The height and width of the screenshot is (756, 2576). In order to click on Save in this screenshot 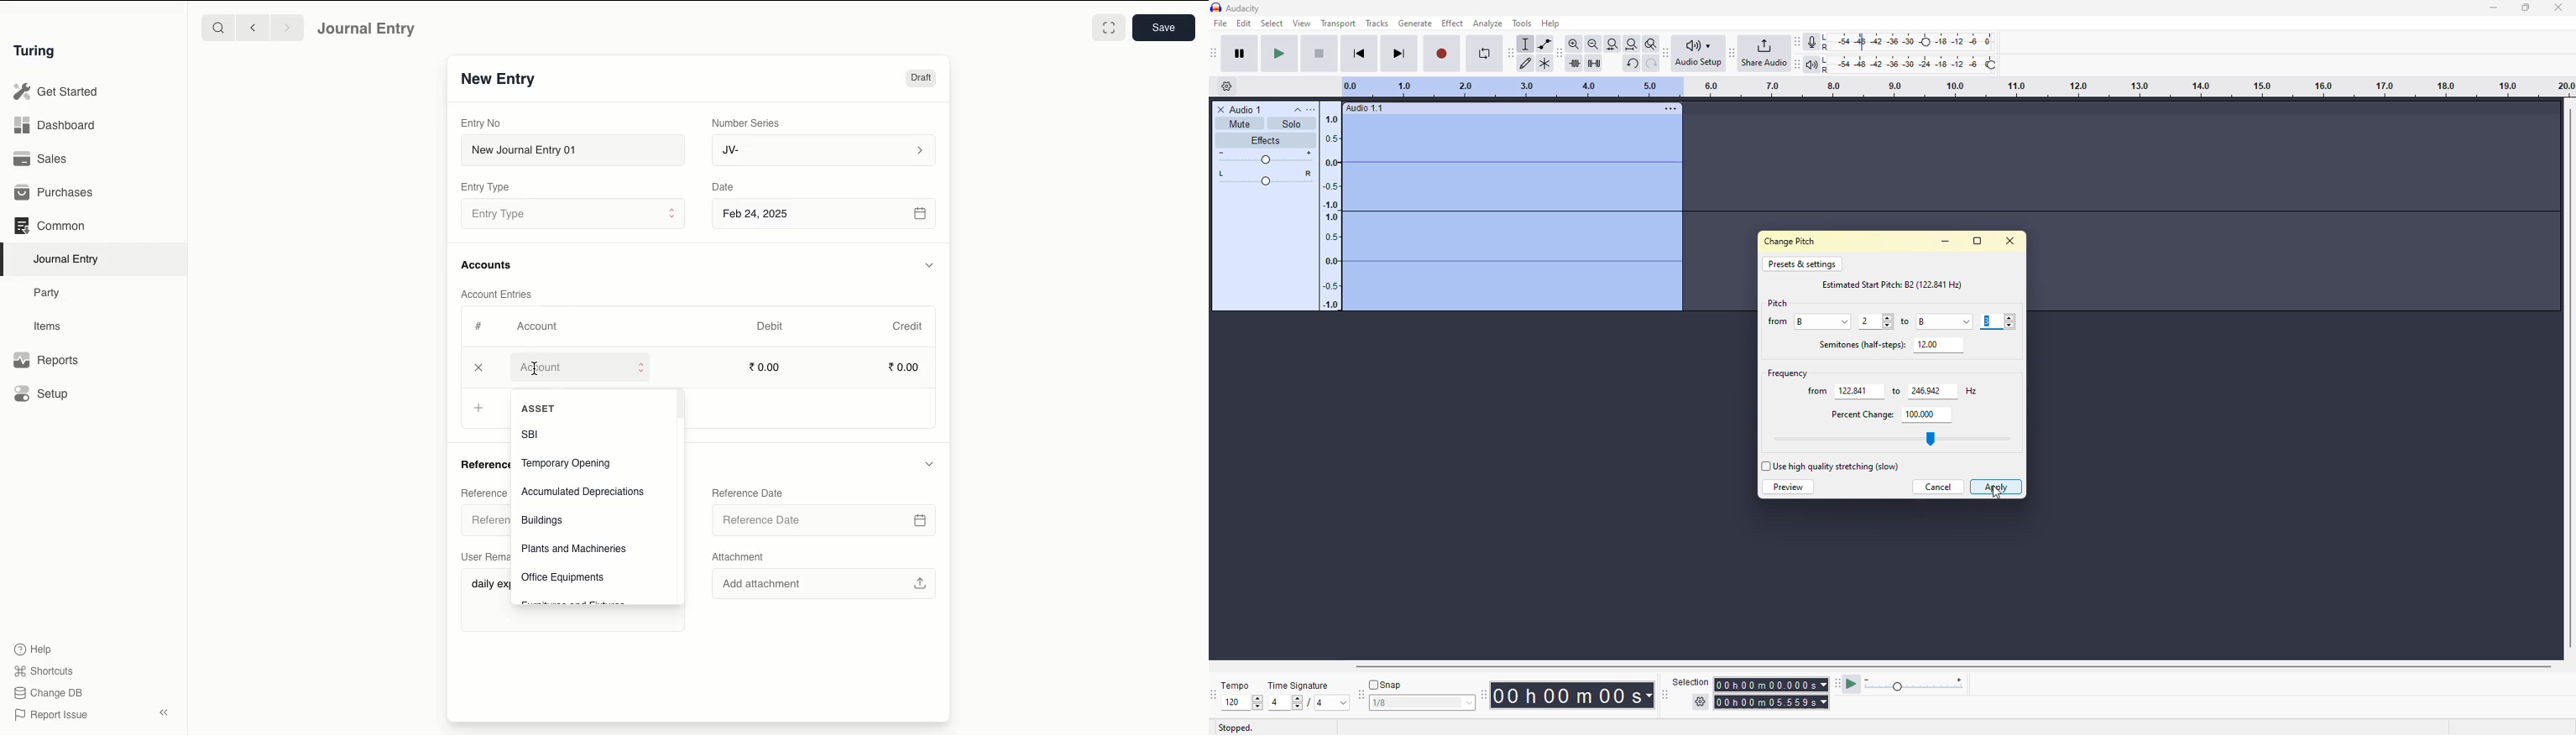, I will do `click(1164, 28)`.